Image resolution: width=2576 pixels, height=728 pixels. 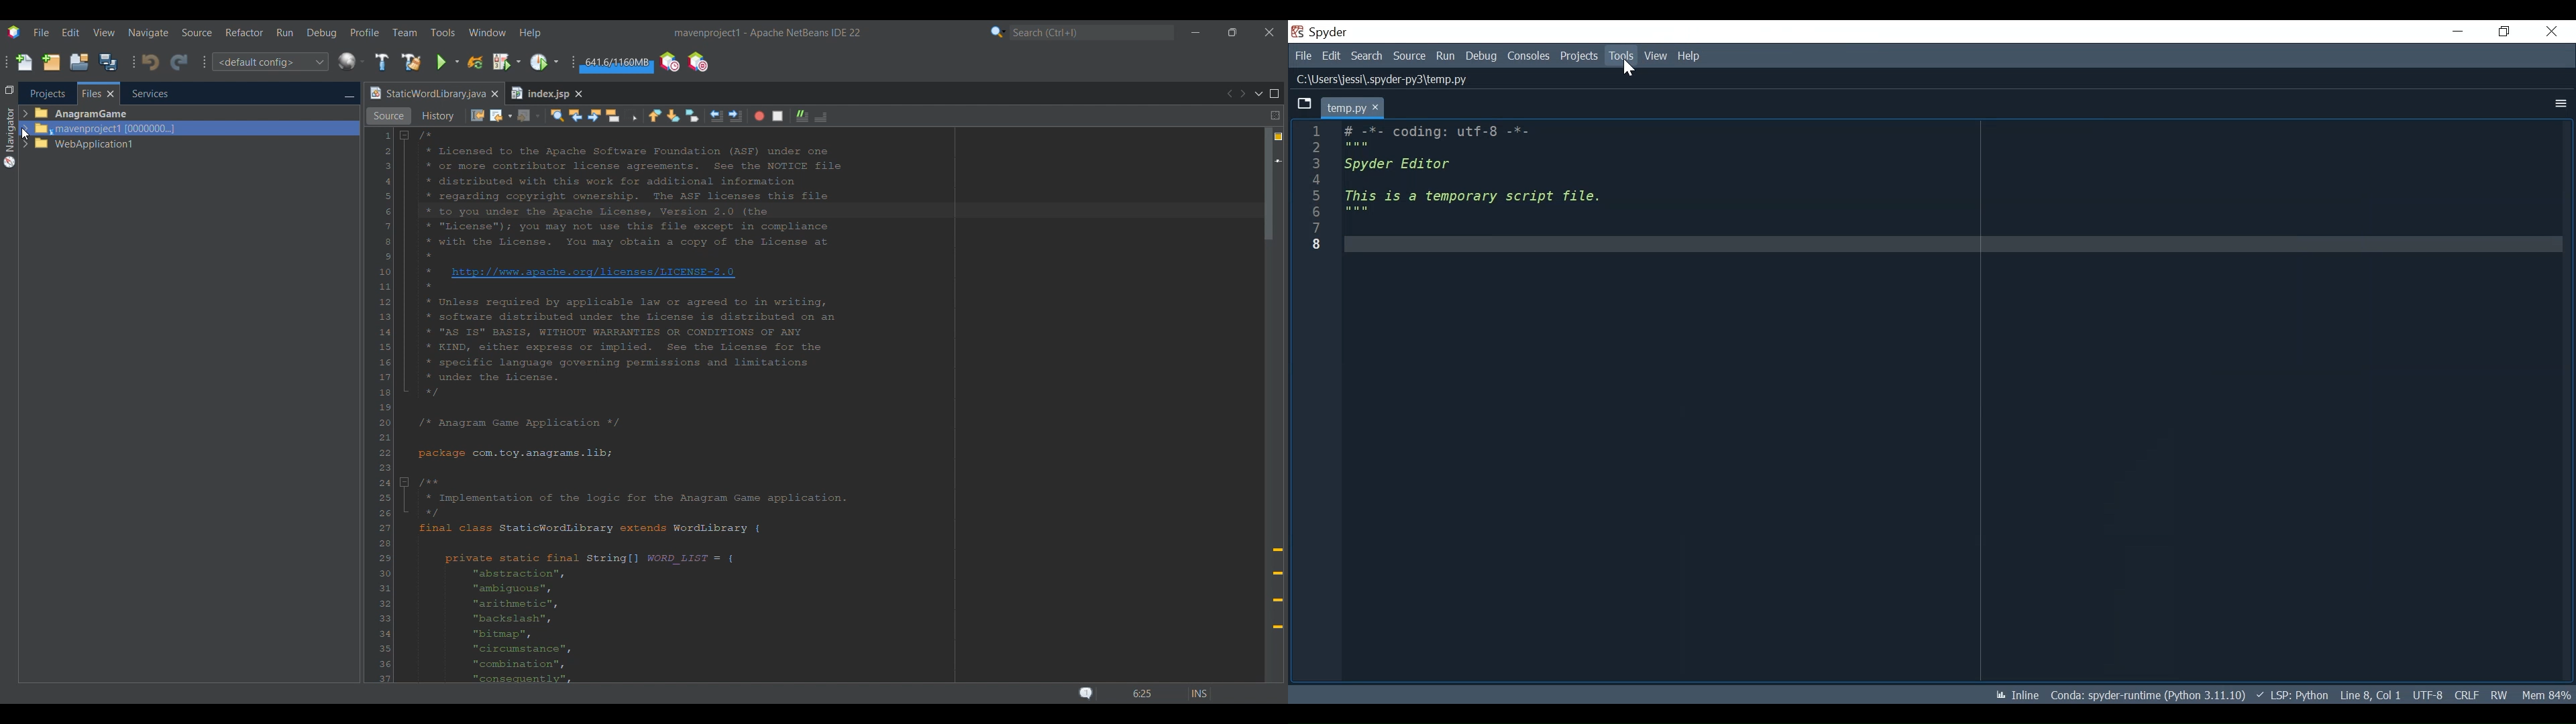 I want to click on Refactor menu, so click(x=244, y=32).